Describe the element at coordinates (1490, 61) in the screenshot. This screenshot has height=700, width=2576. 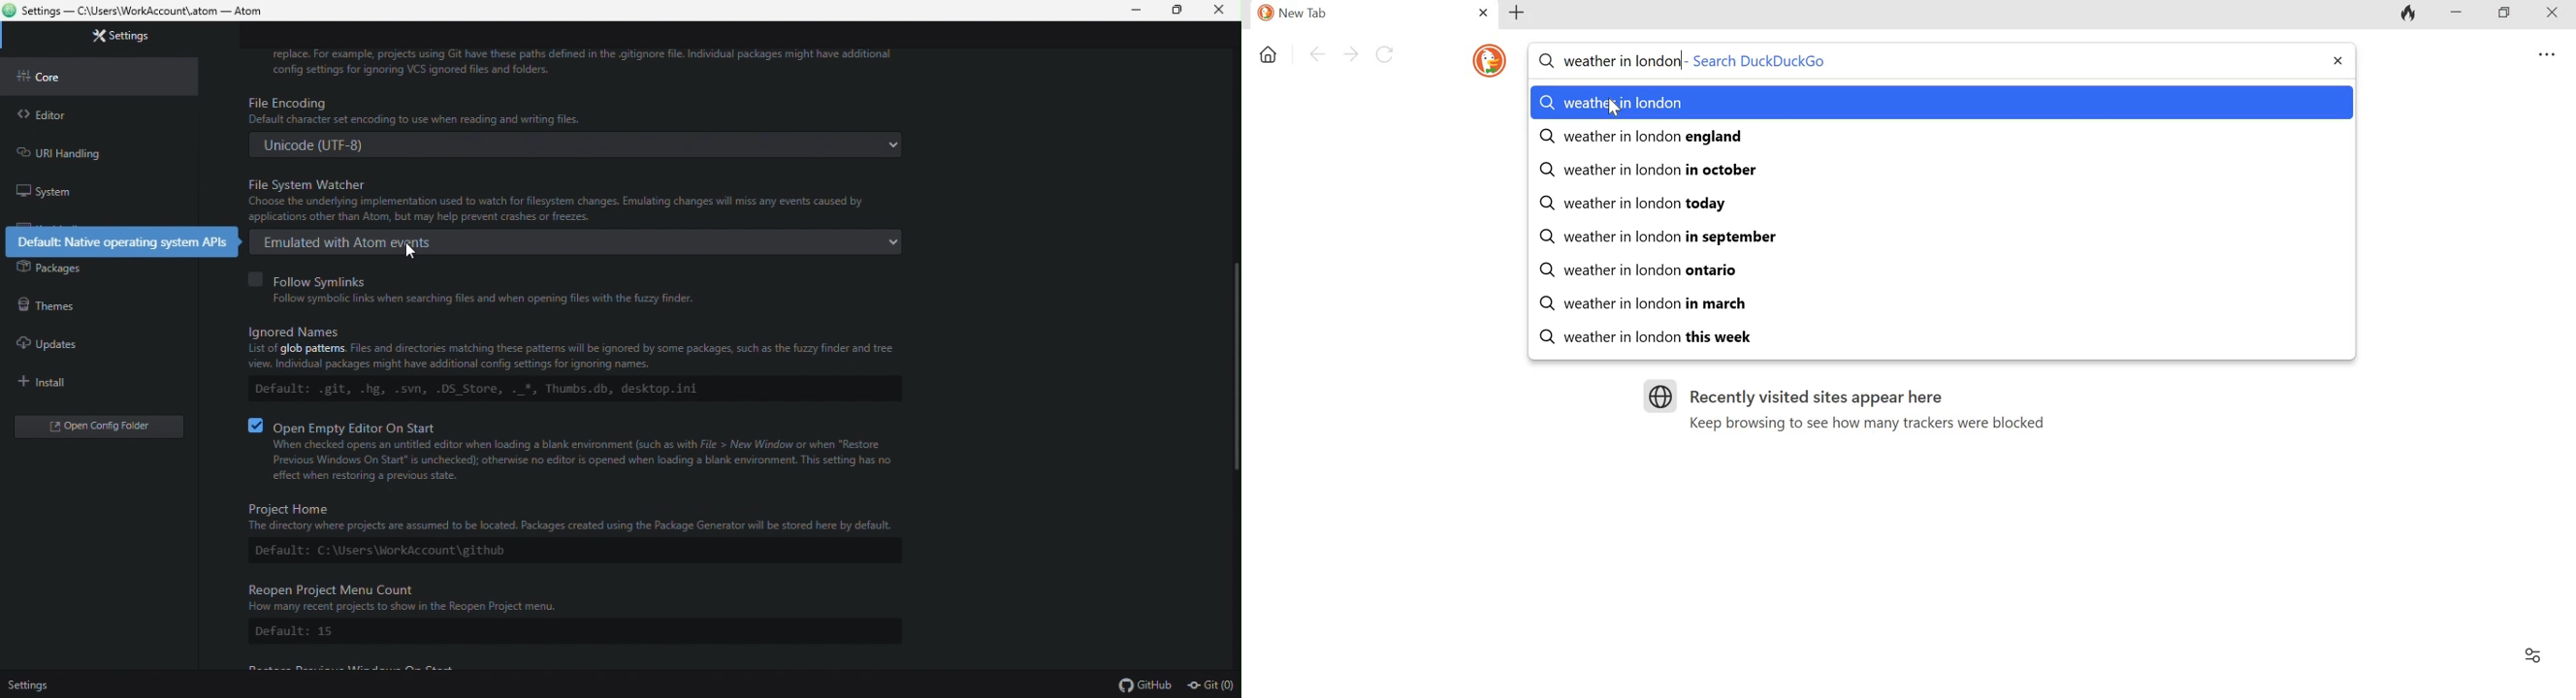
I see `duckduckgo icon` at that location.